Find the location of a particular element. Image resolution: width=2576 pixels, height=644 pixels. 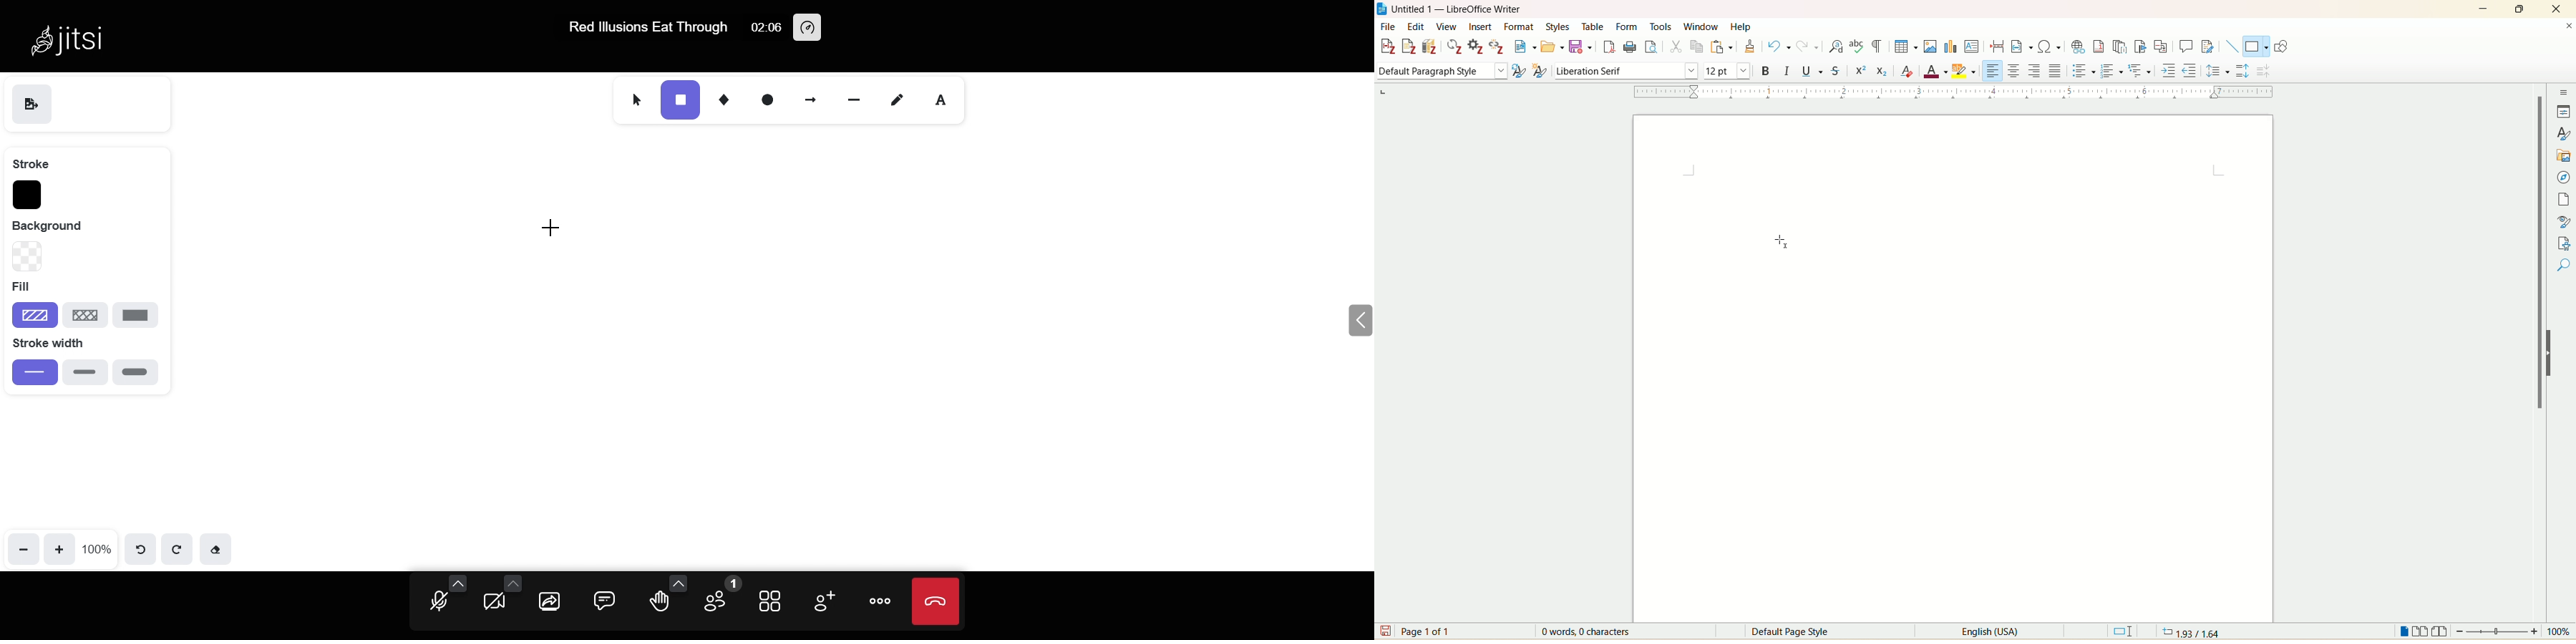

refresh is located at coordinates (1455, 47).